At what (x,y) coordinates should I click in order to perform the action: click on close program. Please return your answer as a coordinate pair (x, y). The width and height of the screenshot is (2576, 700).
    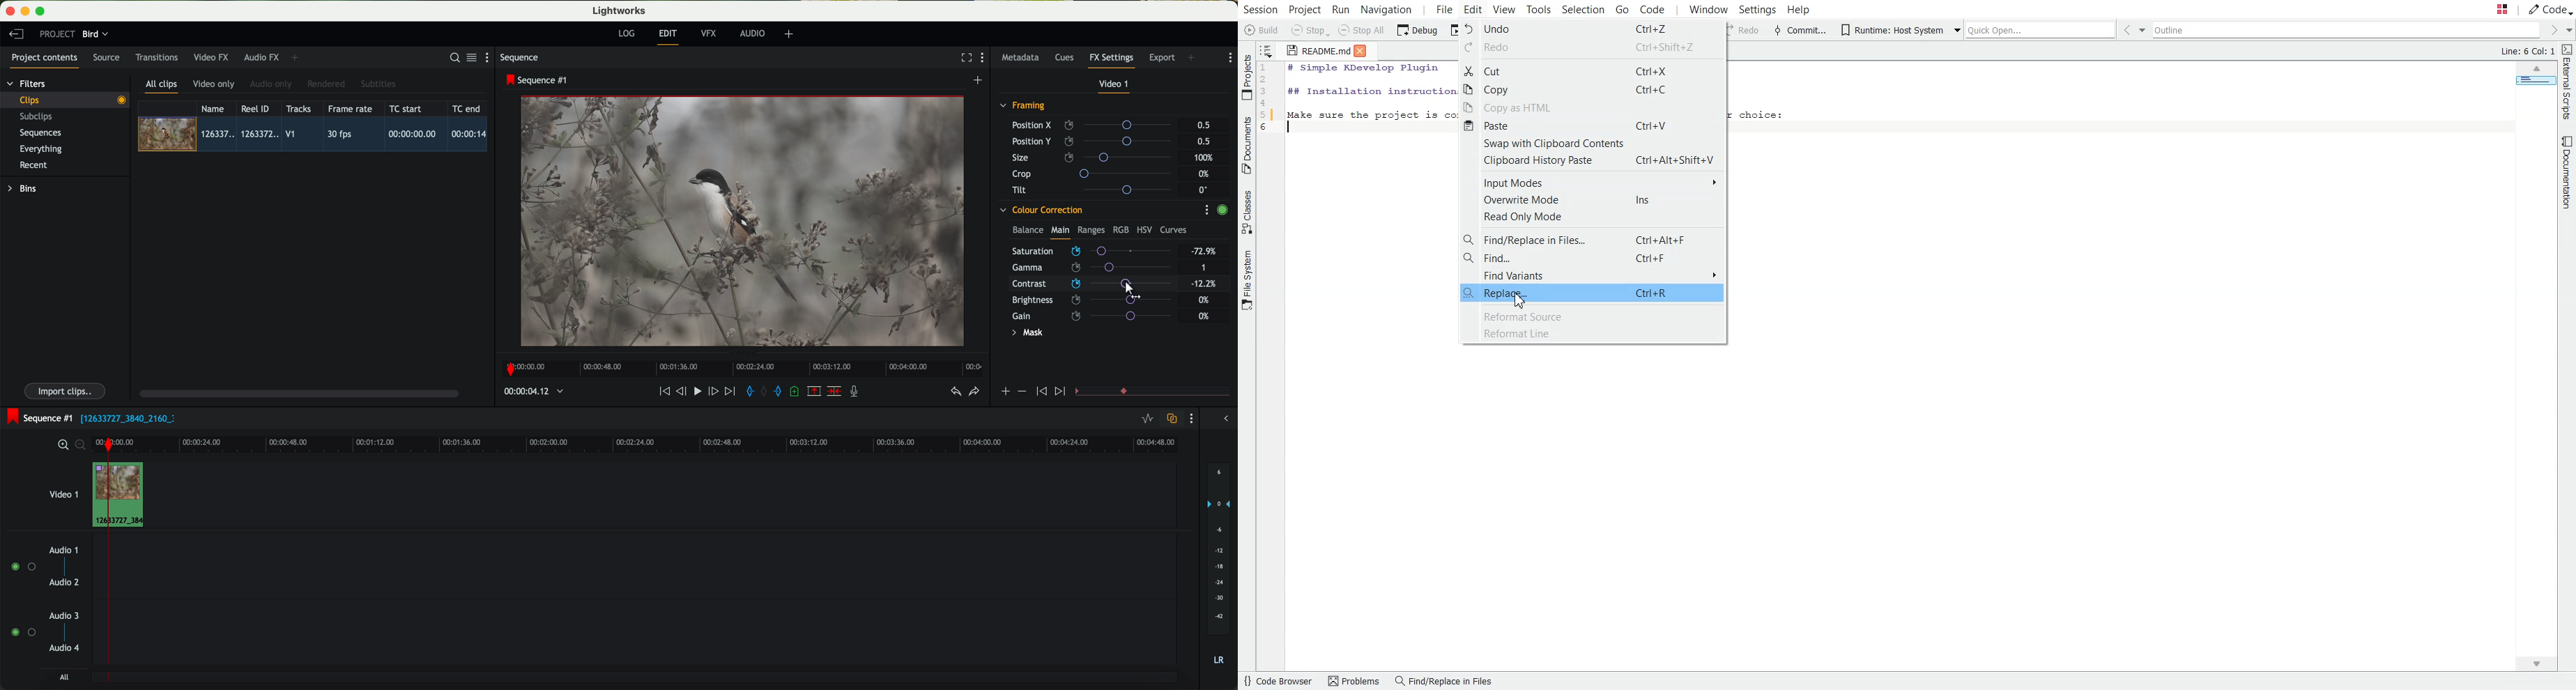
    Looking at the image, I should click on (10, 11).